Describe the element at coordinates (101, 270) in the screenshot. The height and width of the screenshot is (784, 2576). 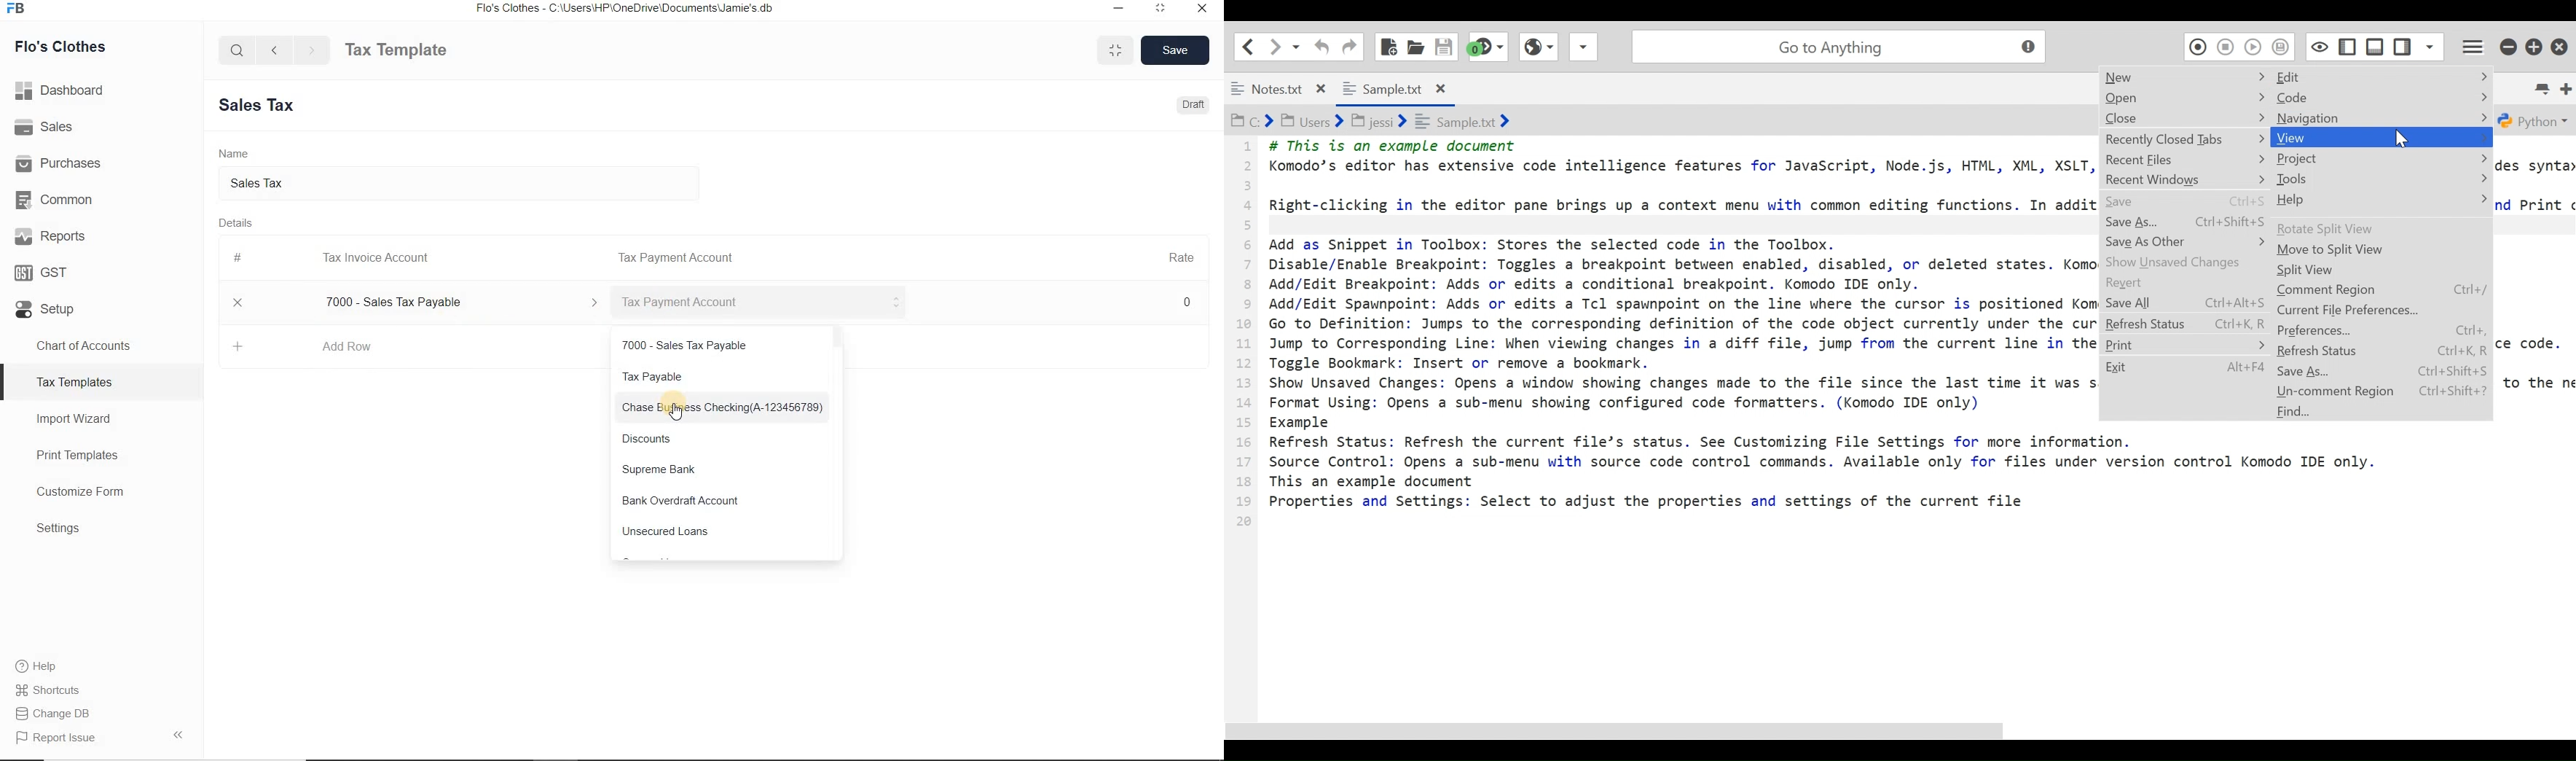
I see `GST` at that location.